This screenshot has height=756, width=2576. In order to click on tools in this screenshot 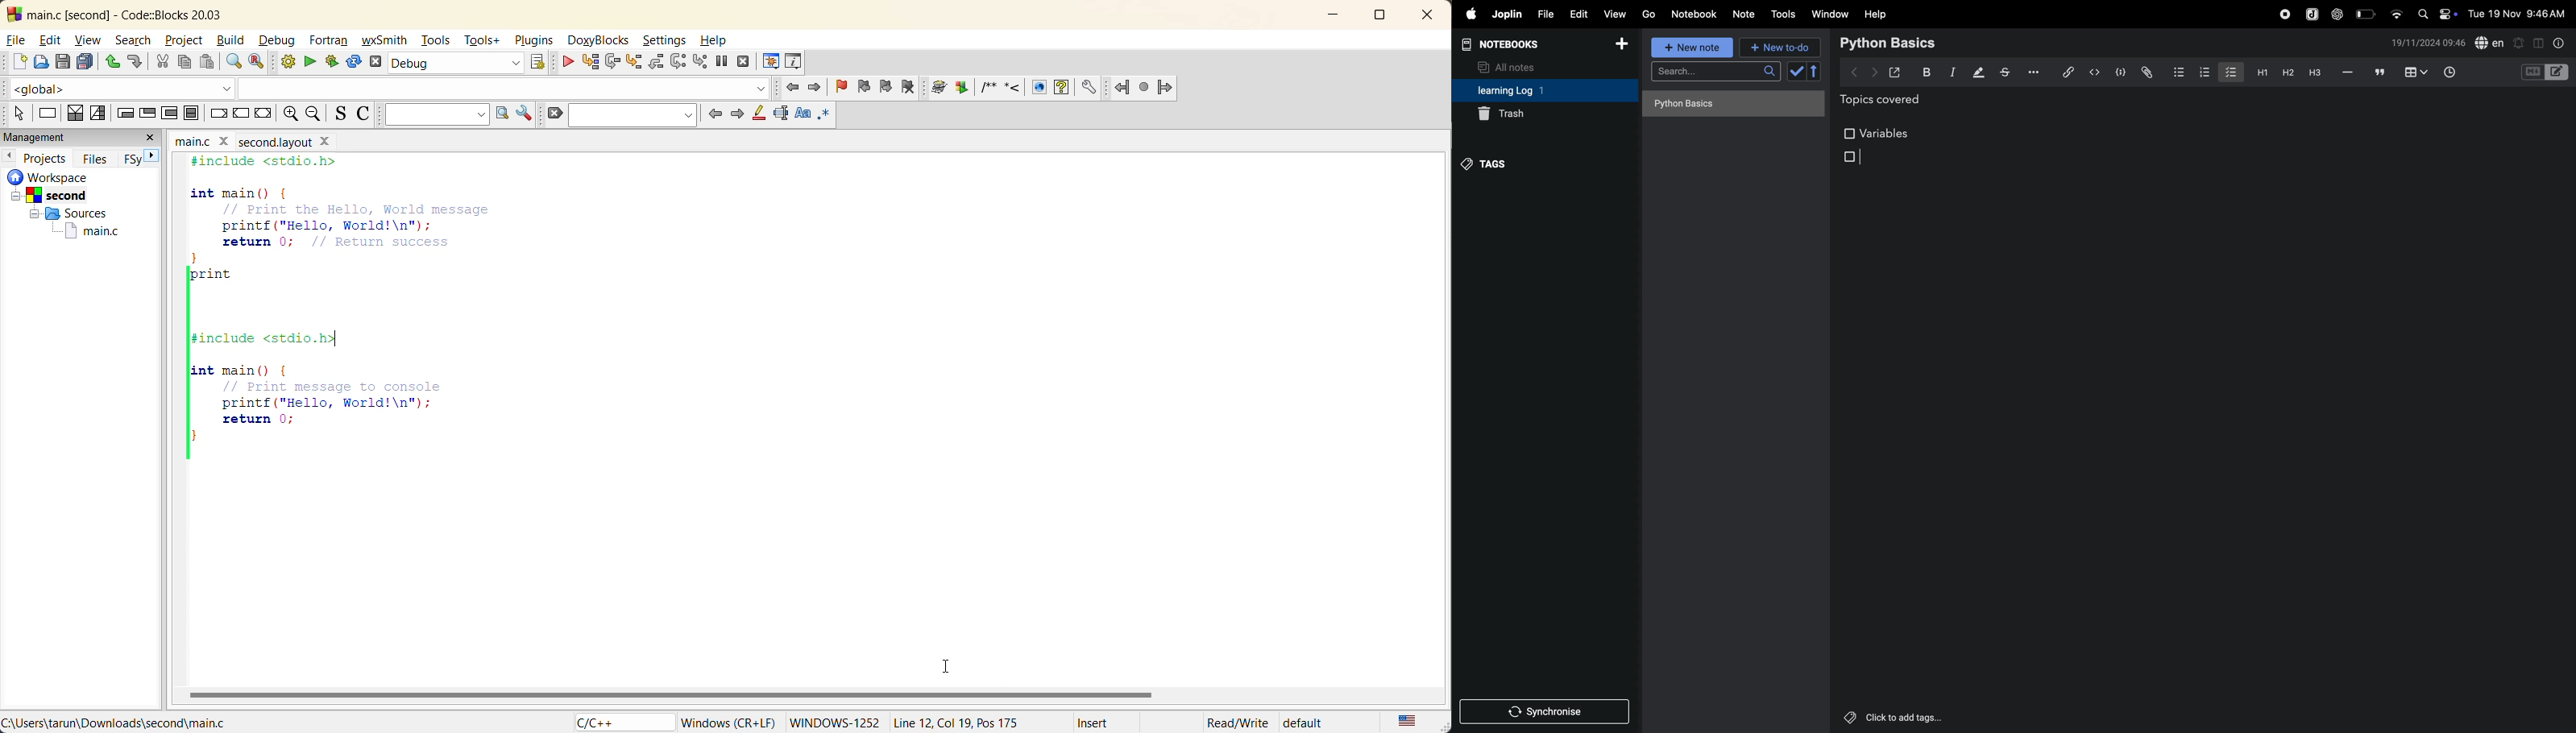, I will do `click(1782, 14)`.